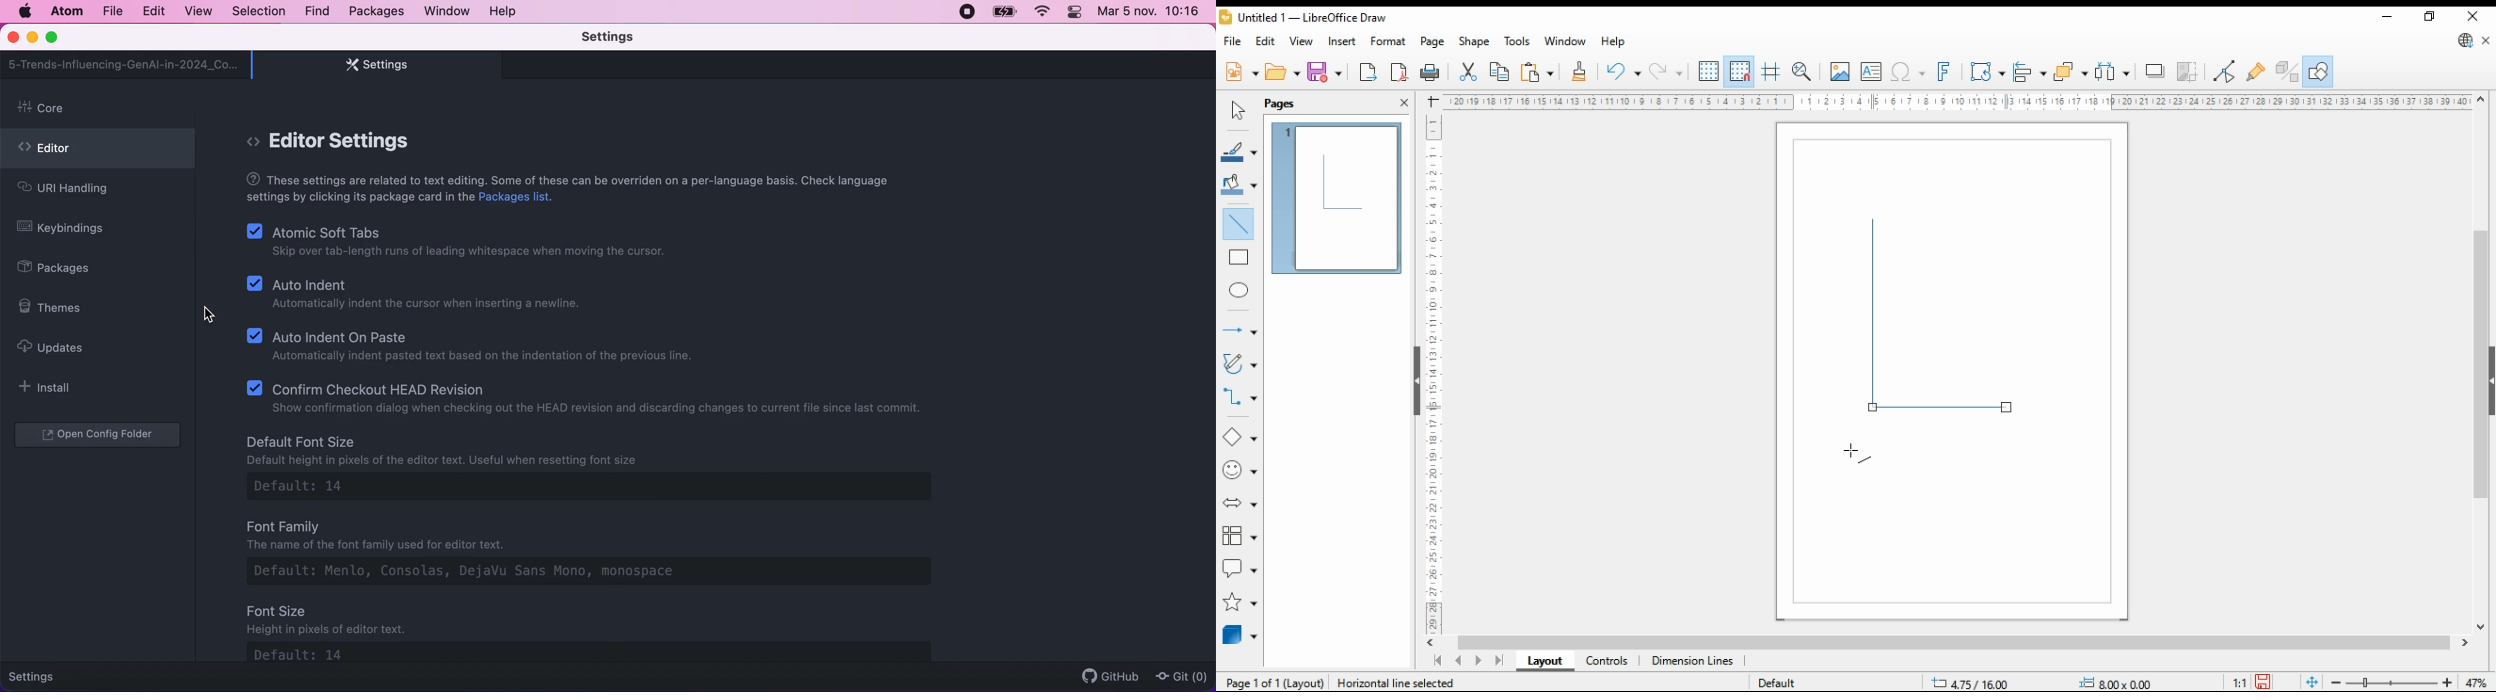  Describe the element at coordinates (1959, 100) in the screenshot. I see `horizontall scale` at that location.